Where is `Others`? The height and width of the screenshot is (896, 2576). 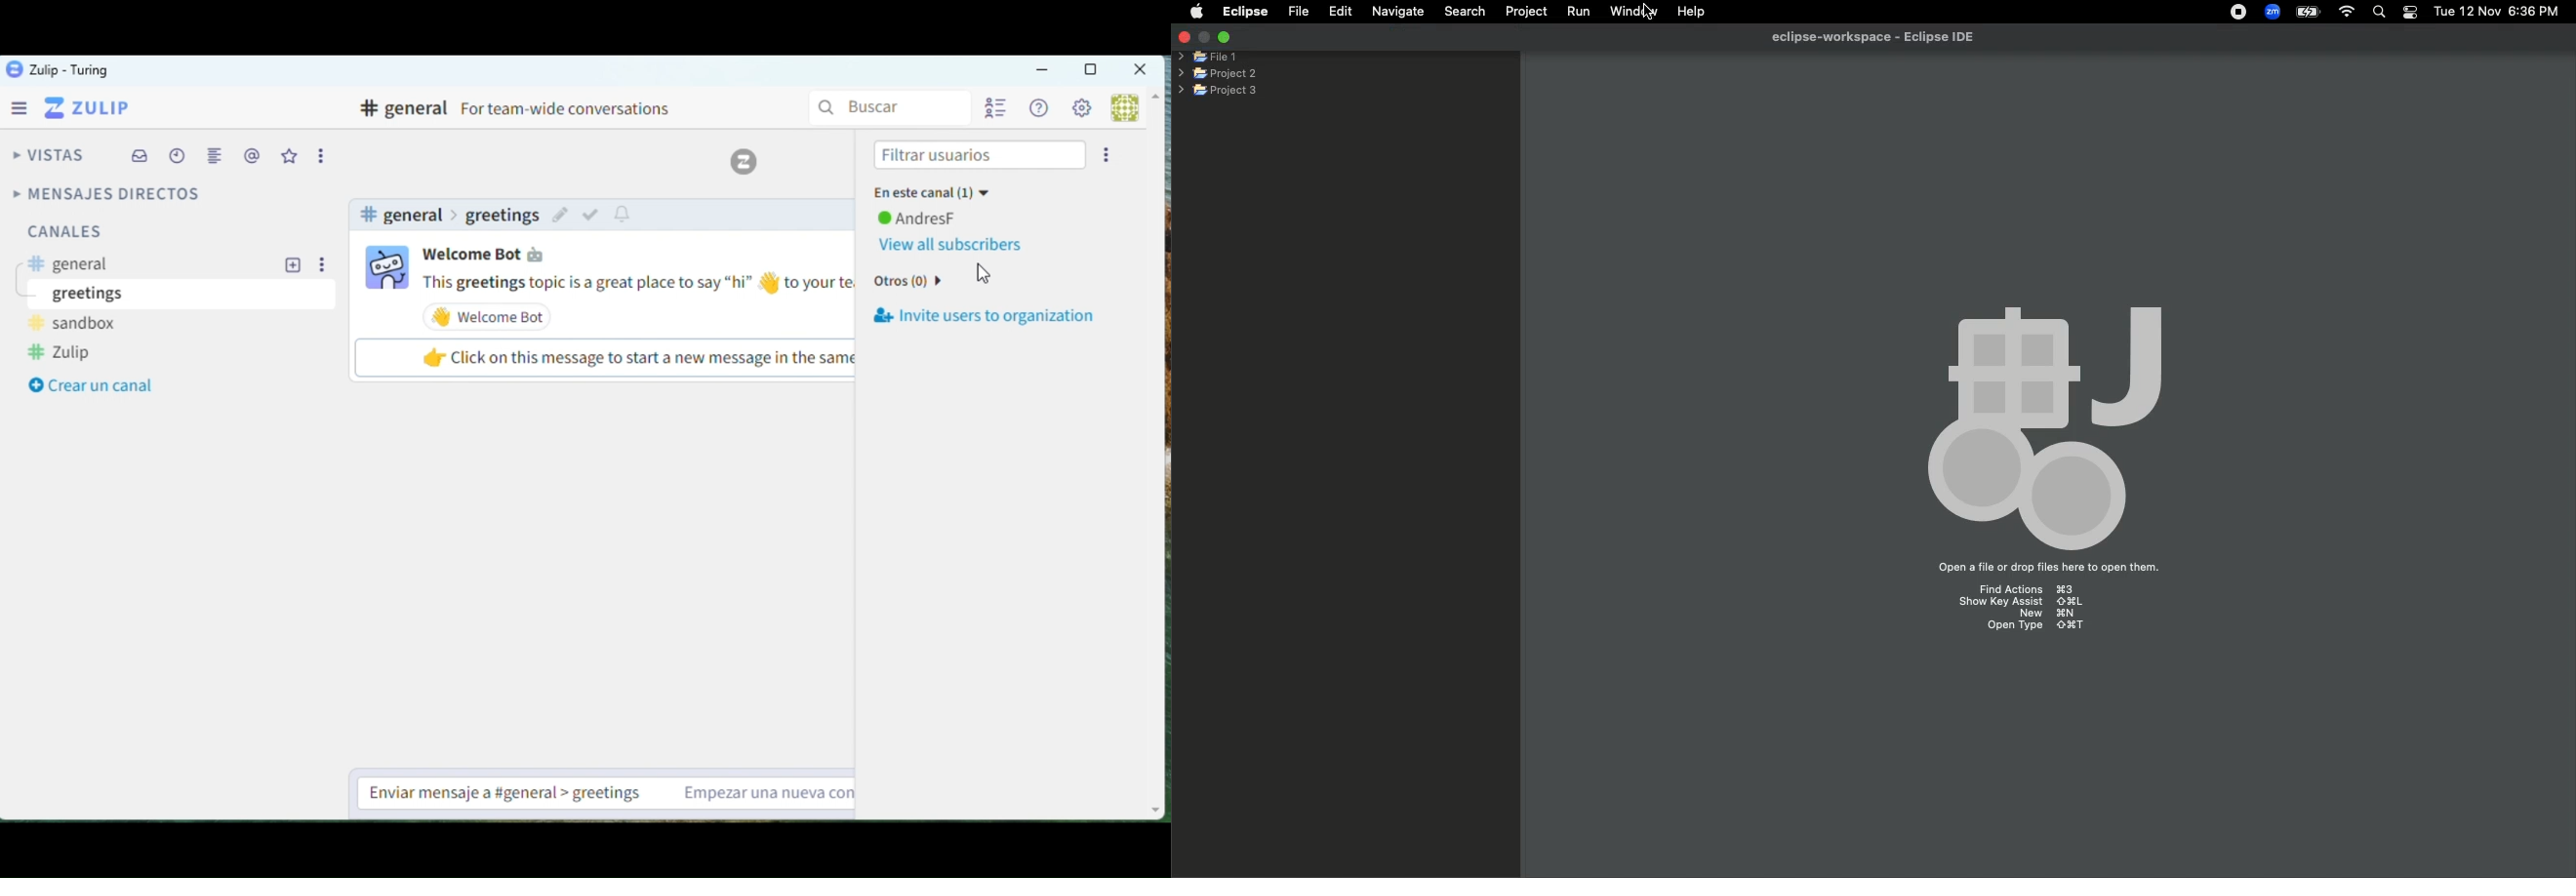
Others is located at coordinates (899, 281).